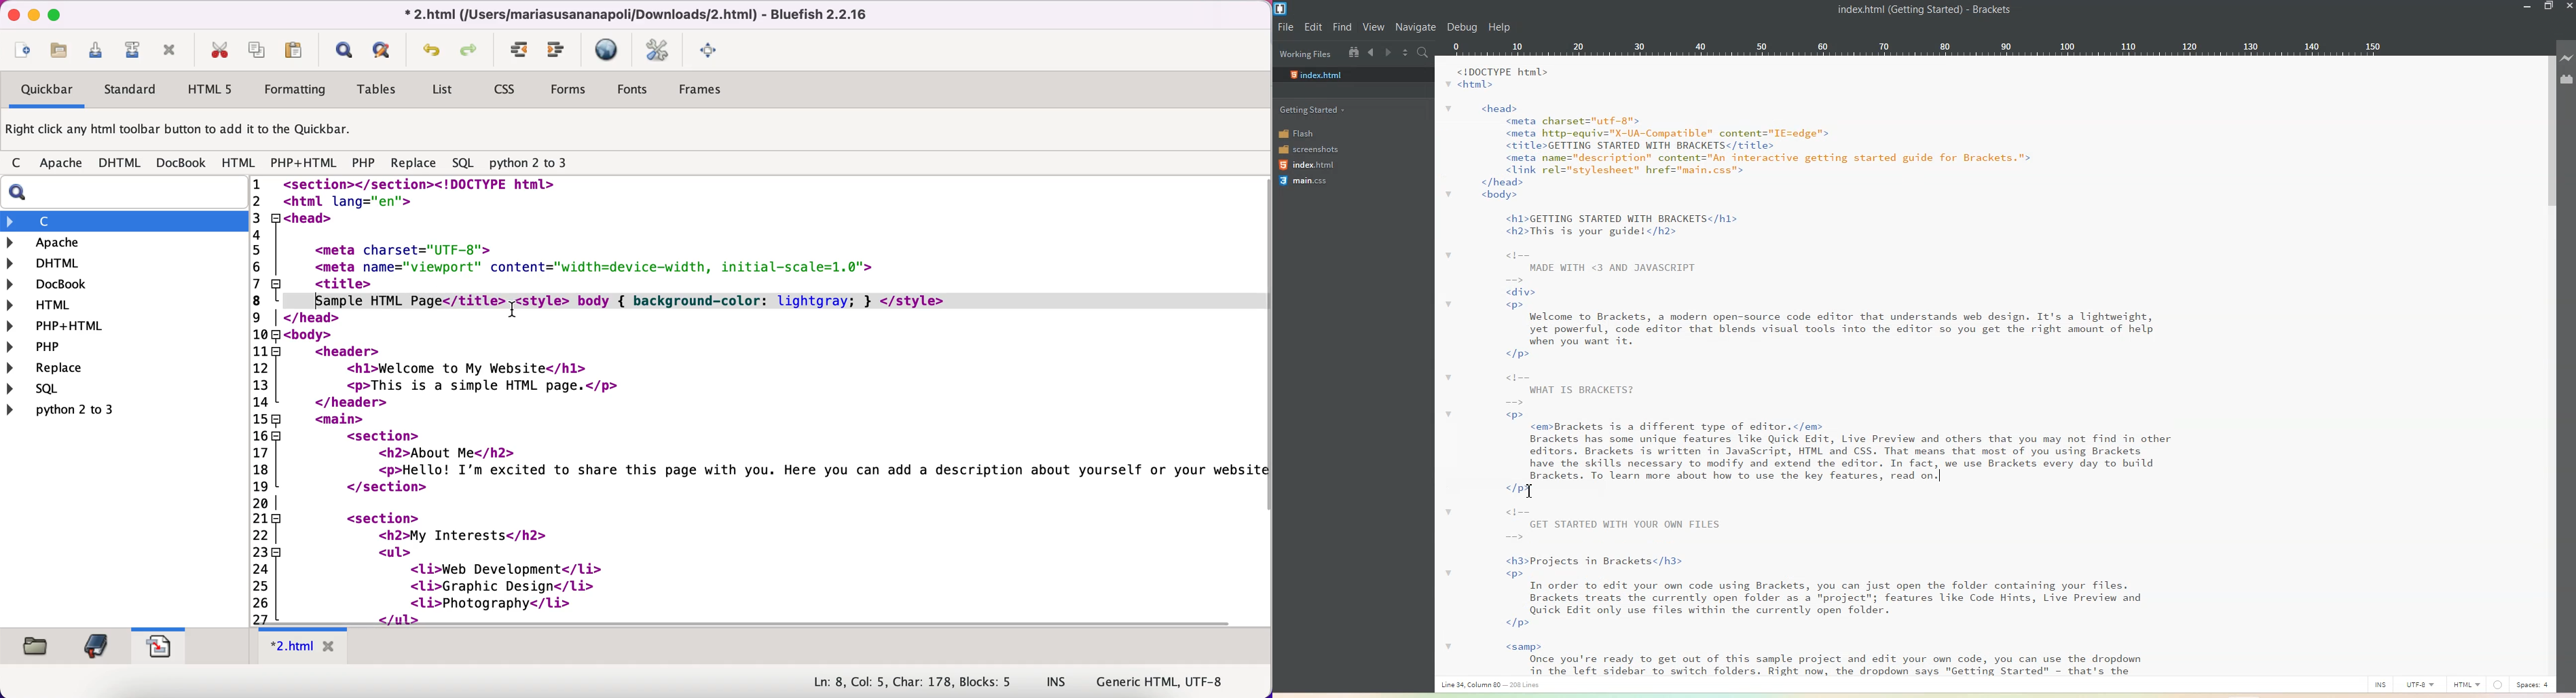 The height and width of the screenshot is (700, 2576). What do you see at coordinates (658, 51) in the screenshot?
I see `edit preferences` at bounding box center [658, 51].